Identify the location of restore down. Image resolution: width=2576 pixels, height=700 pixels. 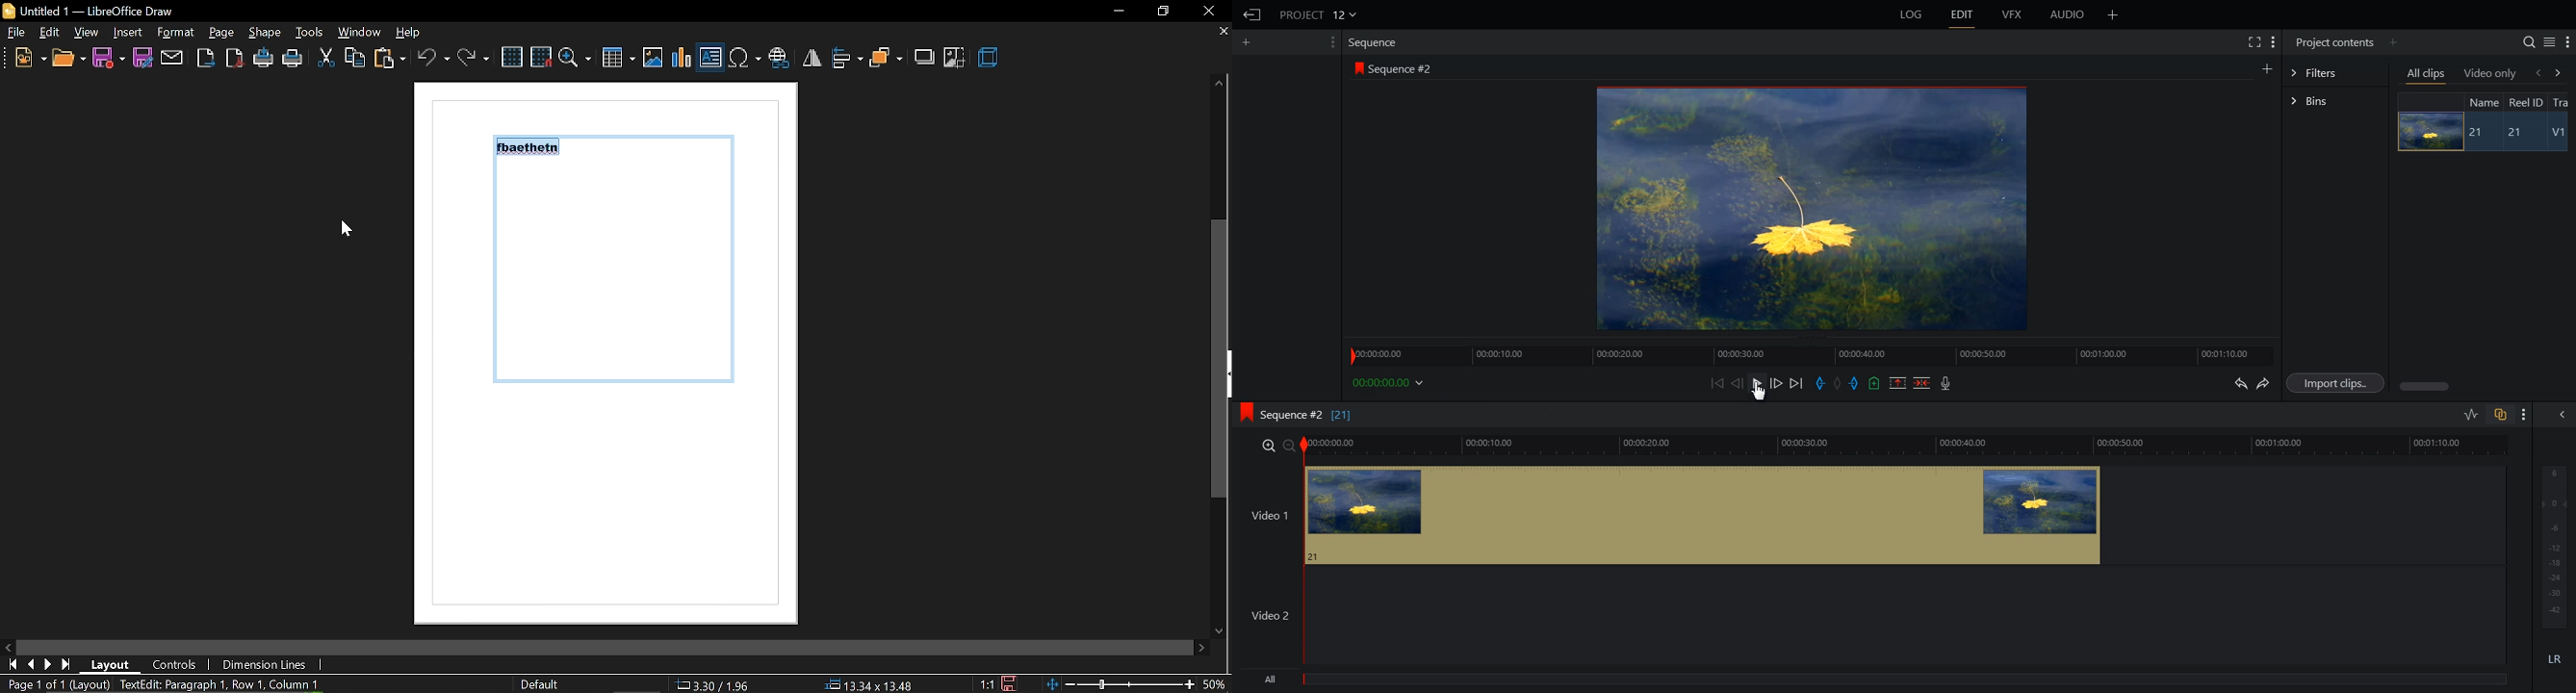
(1166, 11).